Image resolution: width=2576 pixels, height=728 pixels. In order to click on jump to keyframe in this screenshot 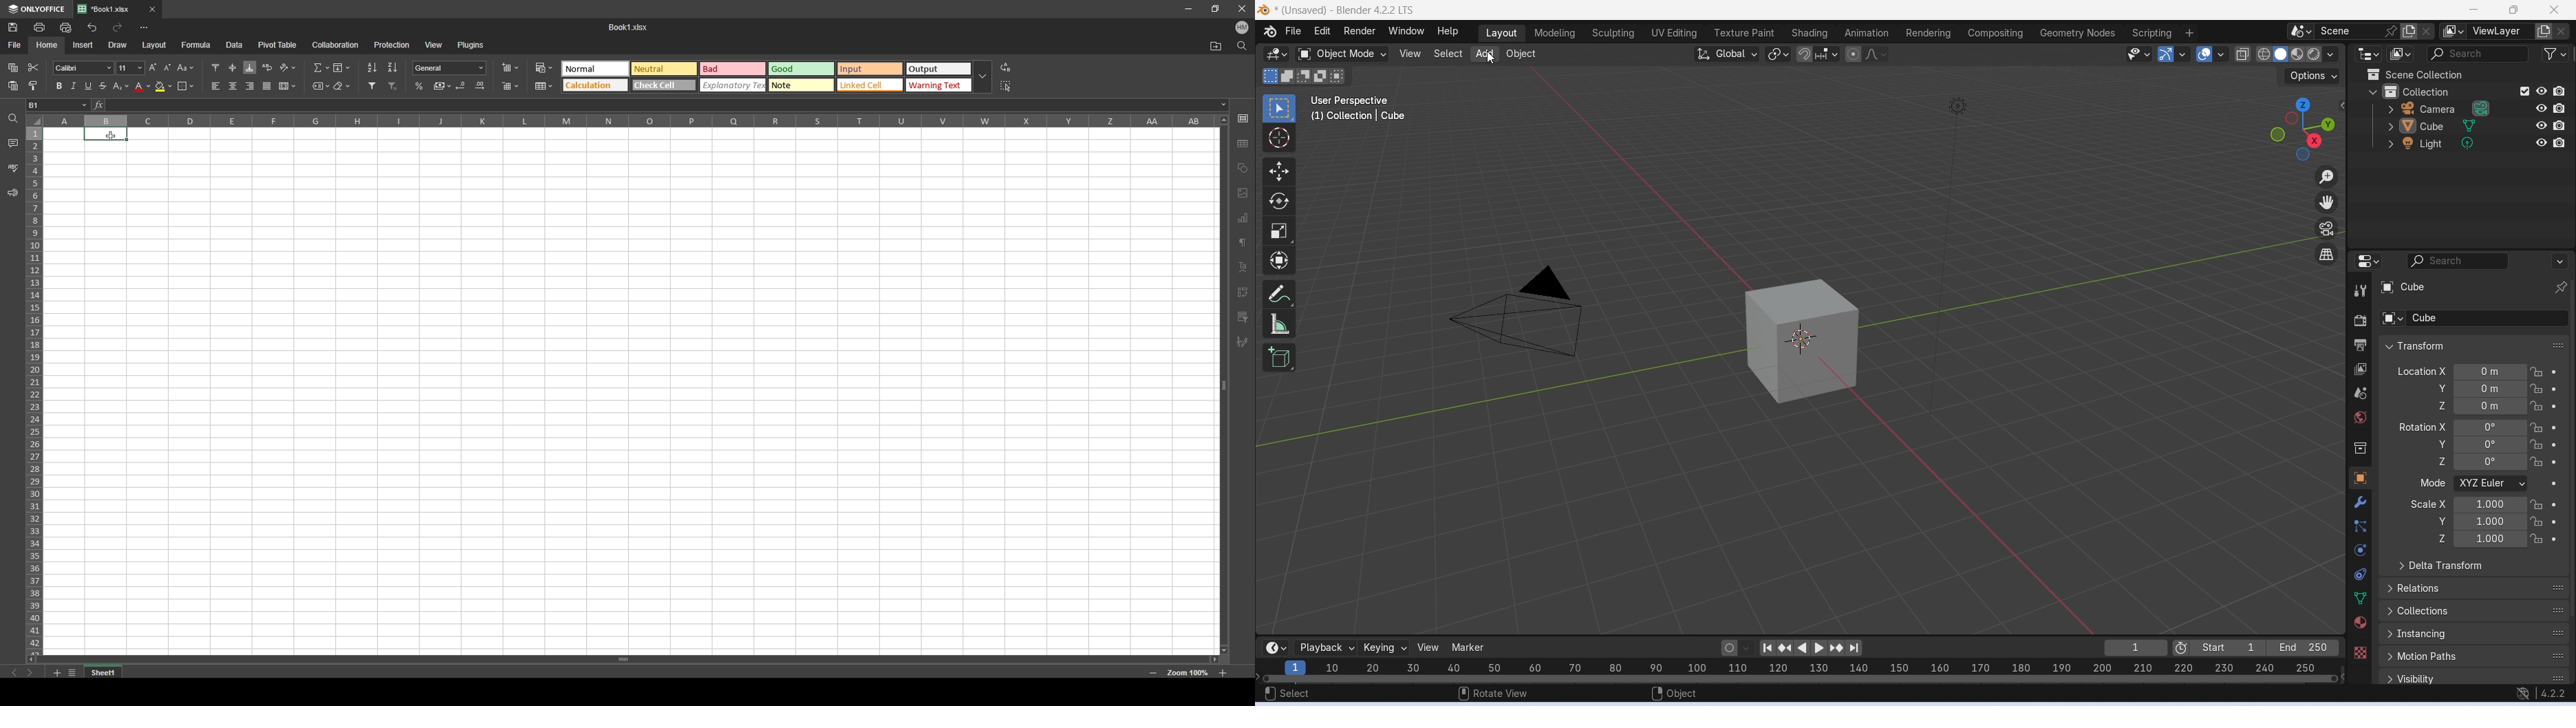, I will do `click(1786, 650)`.